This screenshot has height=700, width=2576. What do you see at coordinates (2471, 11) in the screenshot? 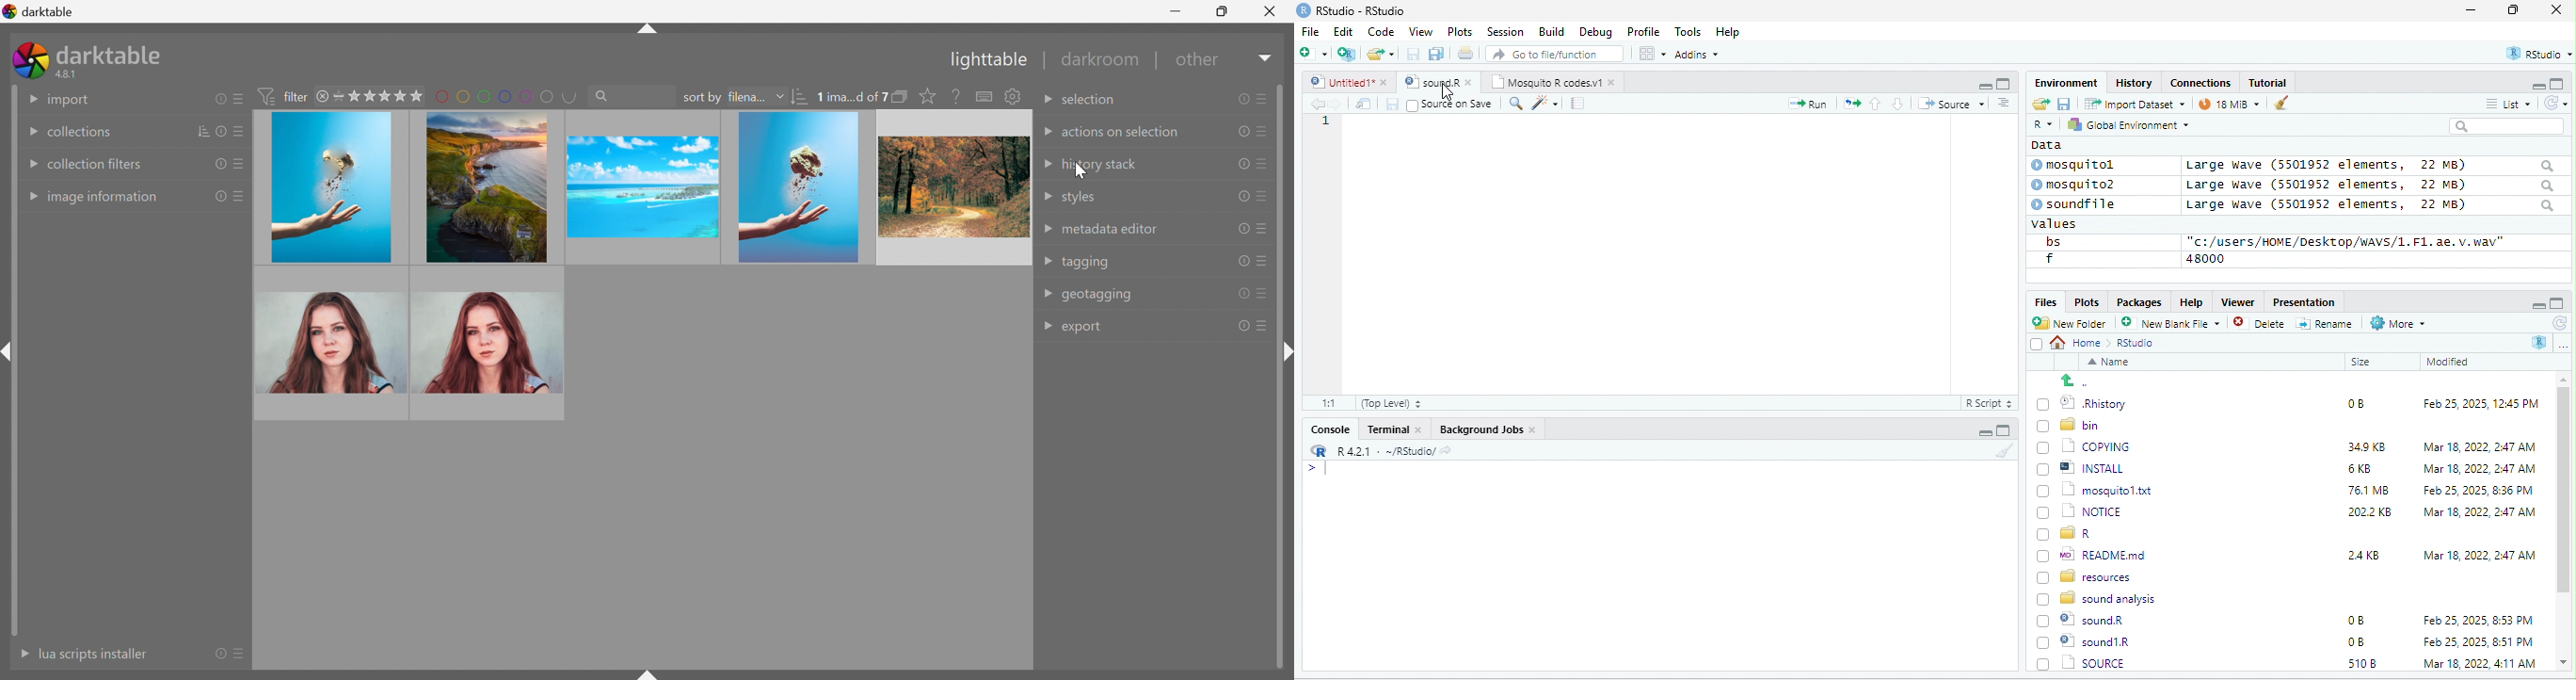
I see `minimize` at bounding box center [2471, 11].